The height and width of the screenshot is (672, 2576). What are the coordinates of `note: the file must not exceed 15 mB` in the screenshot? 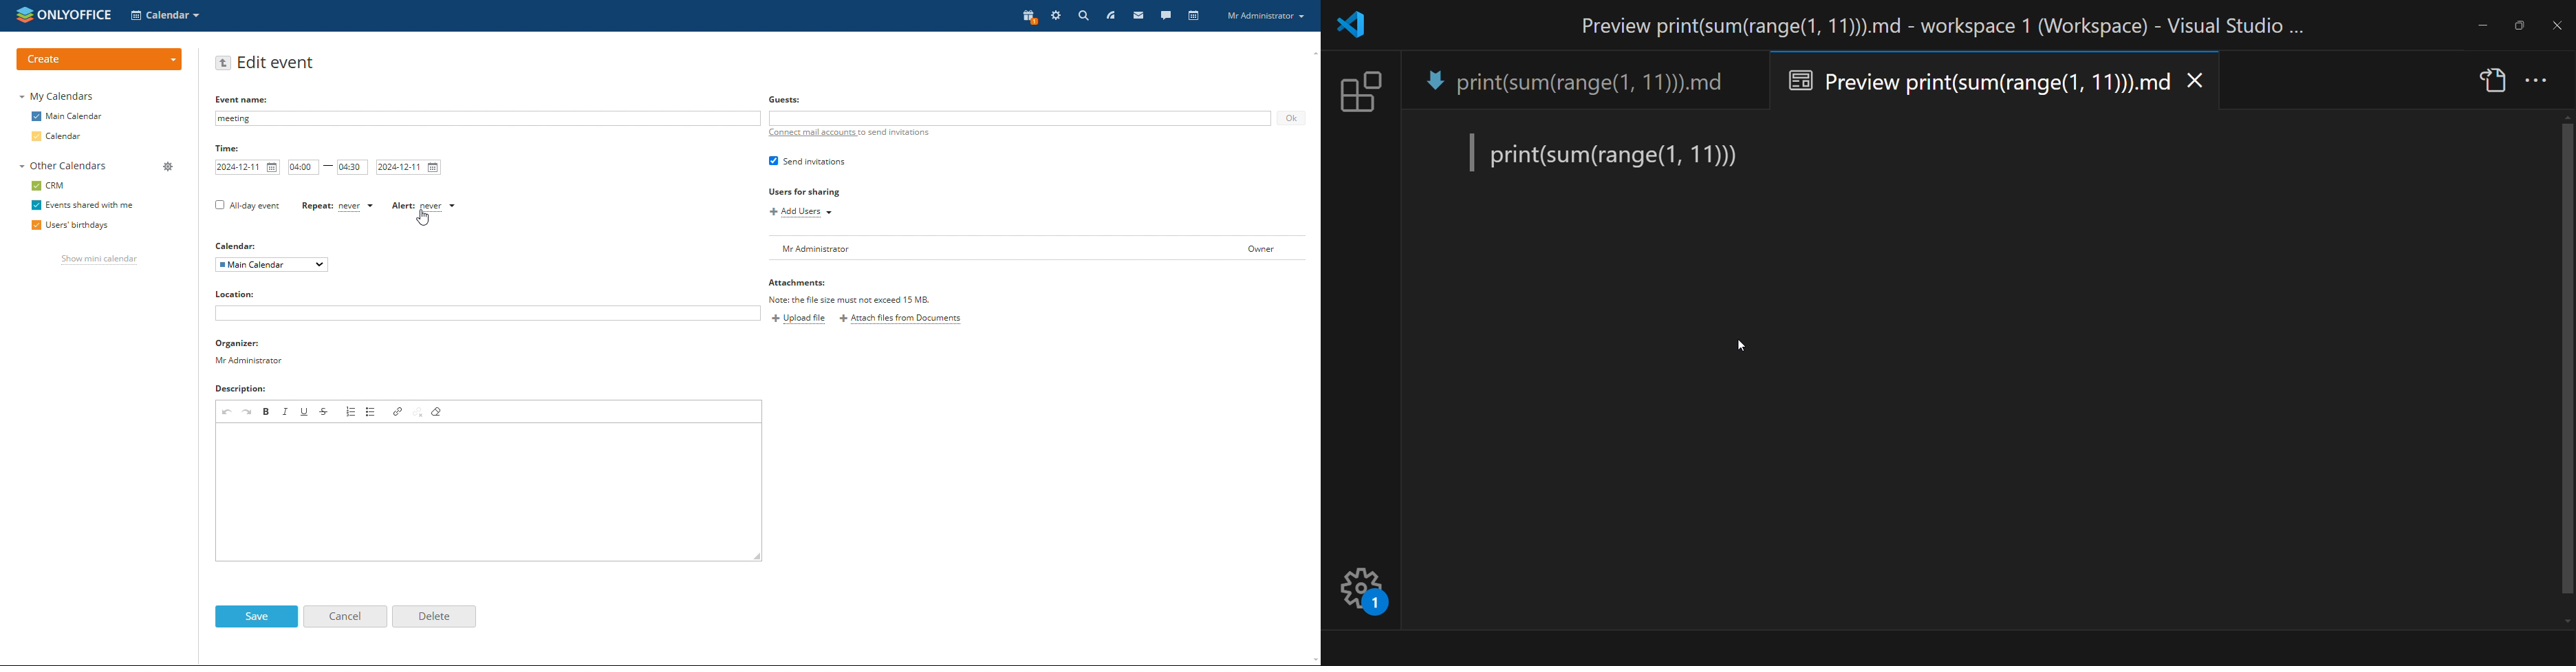 It's located at (854, 299).